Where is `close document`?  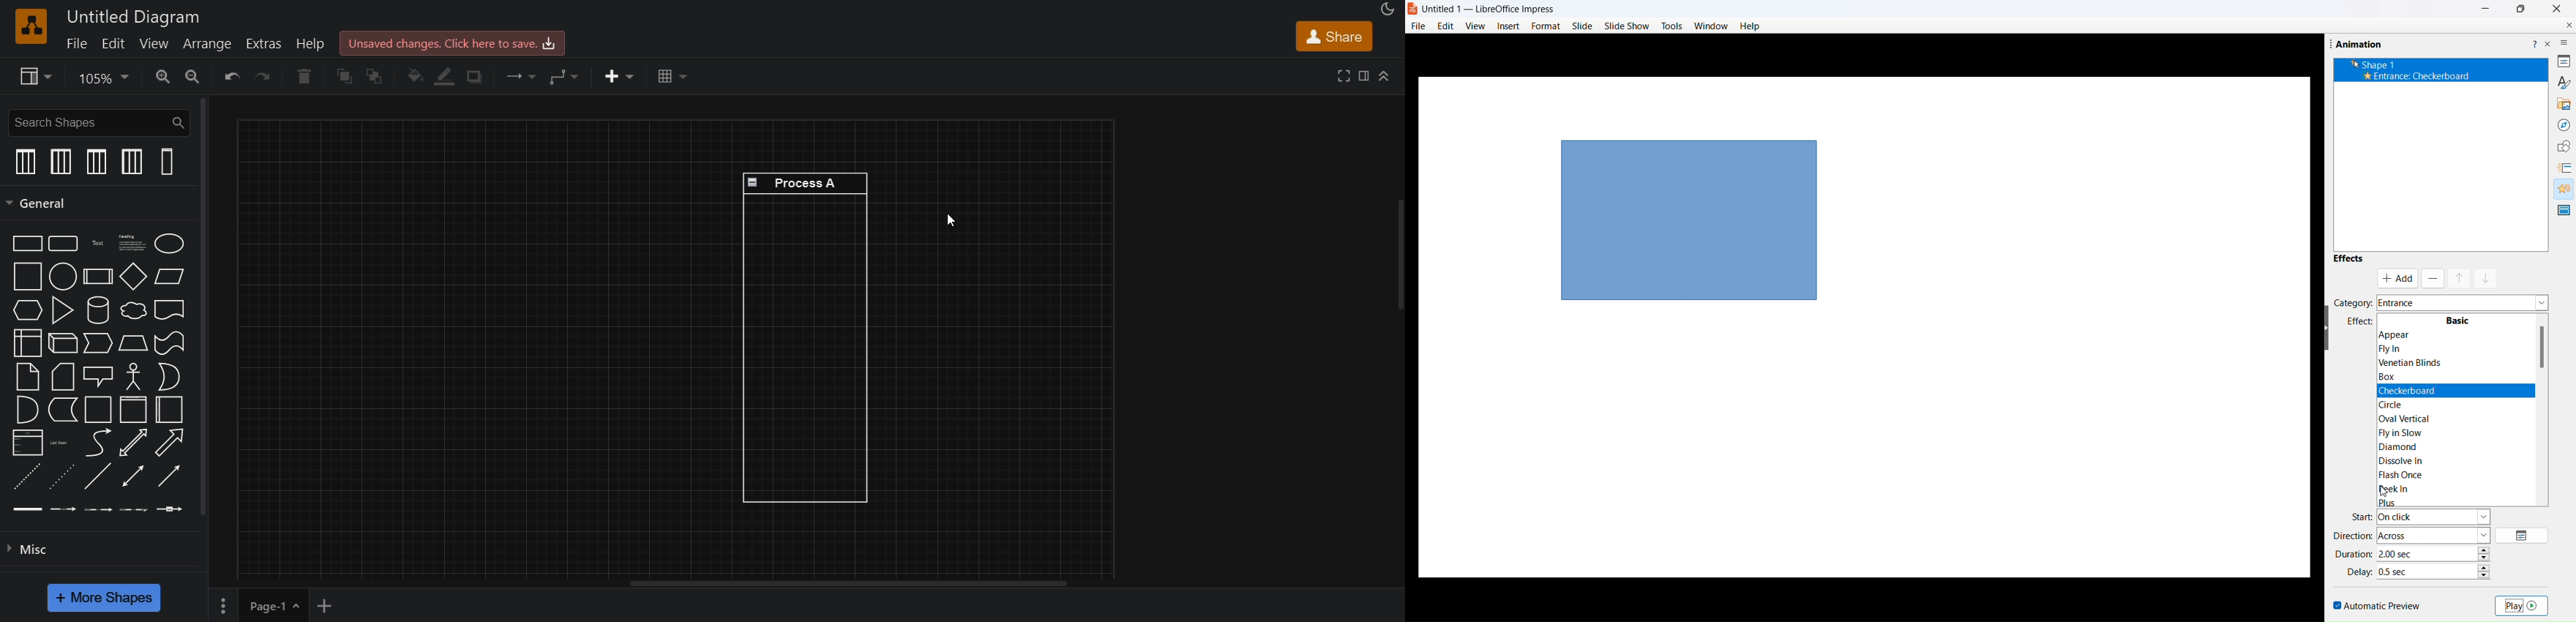
close document is located at coordinates (2567, 24).